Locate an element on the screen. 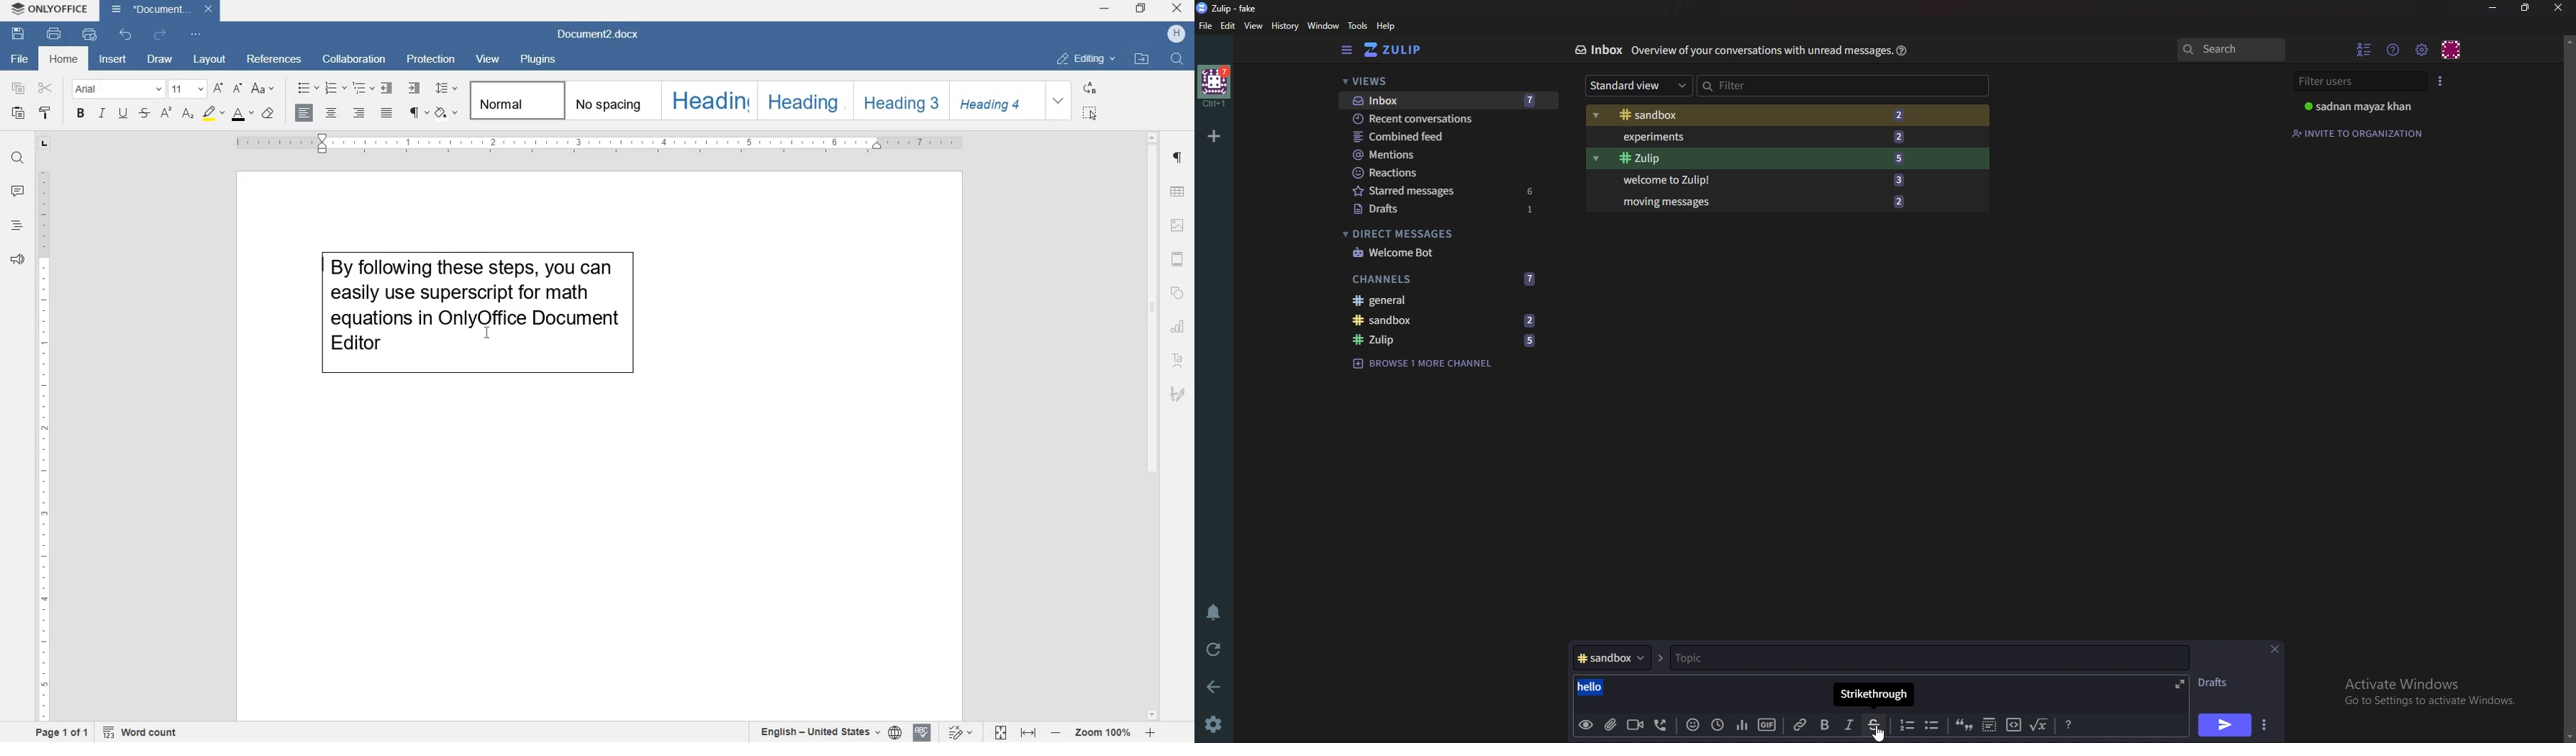  Number list is located at coordinates (1905, 725).